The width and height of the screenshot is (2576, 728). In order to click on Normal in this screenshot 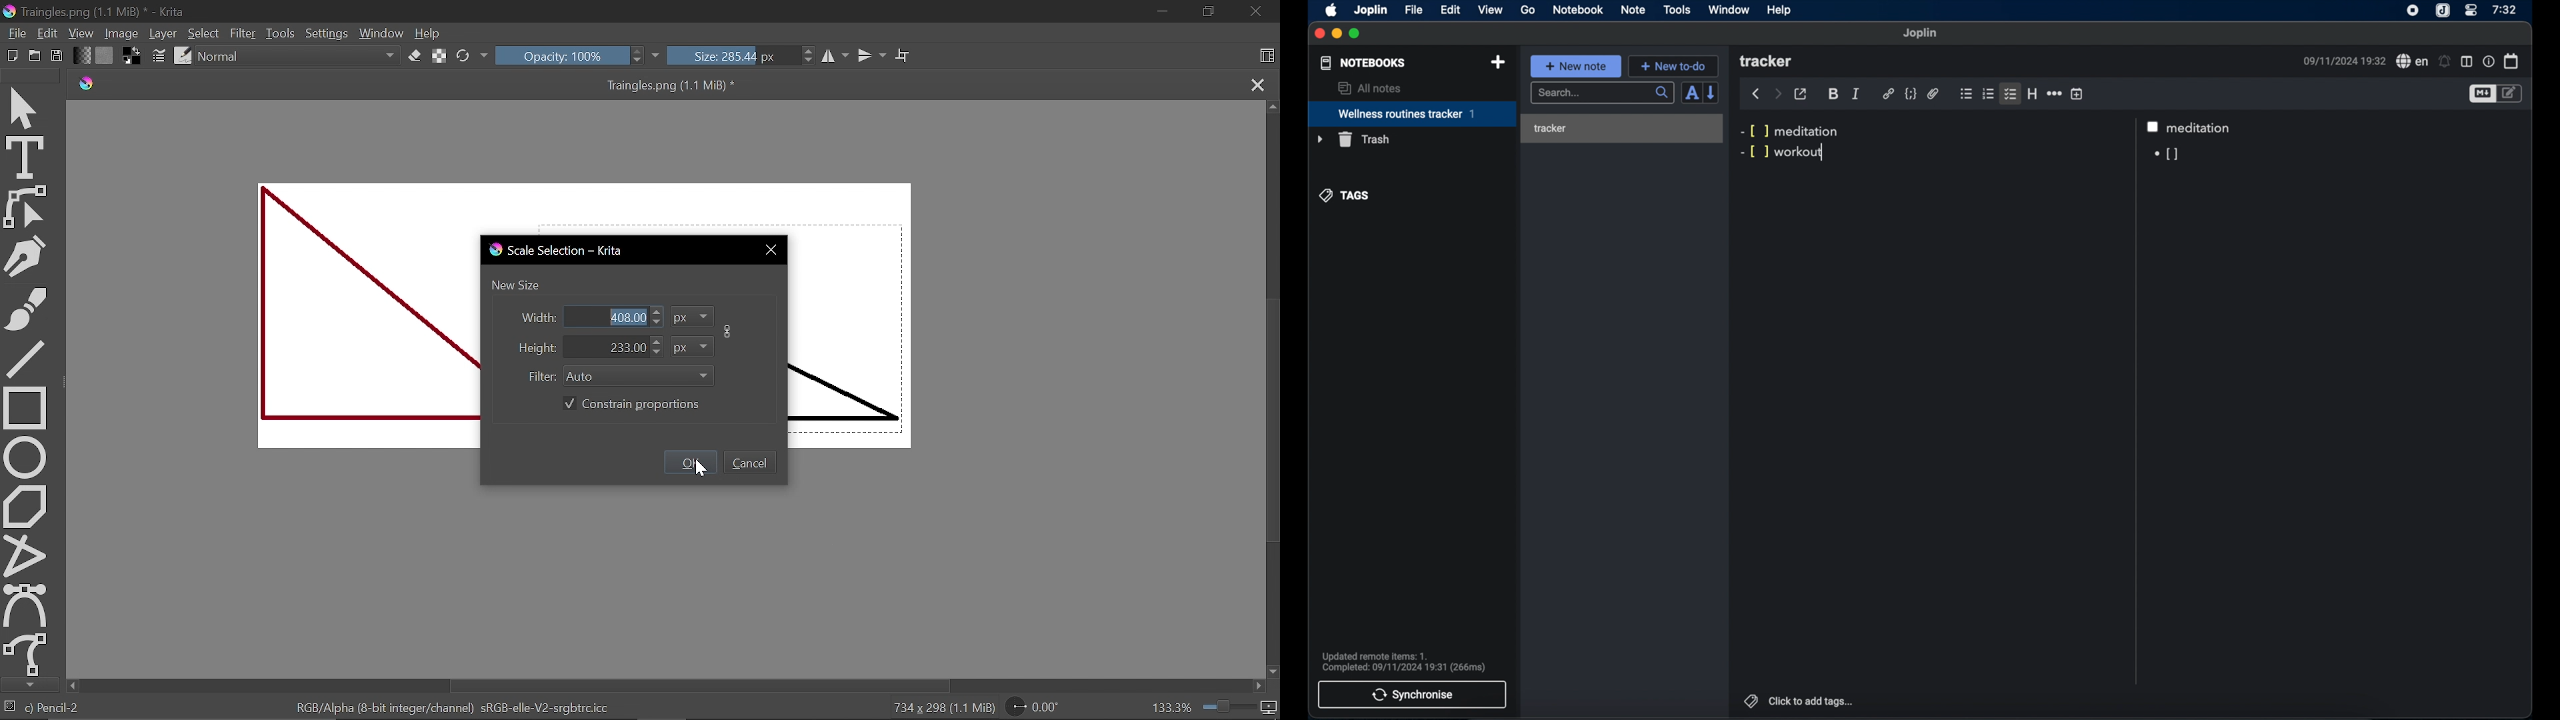, I will do `click(298, 57)`.